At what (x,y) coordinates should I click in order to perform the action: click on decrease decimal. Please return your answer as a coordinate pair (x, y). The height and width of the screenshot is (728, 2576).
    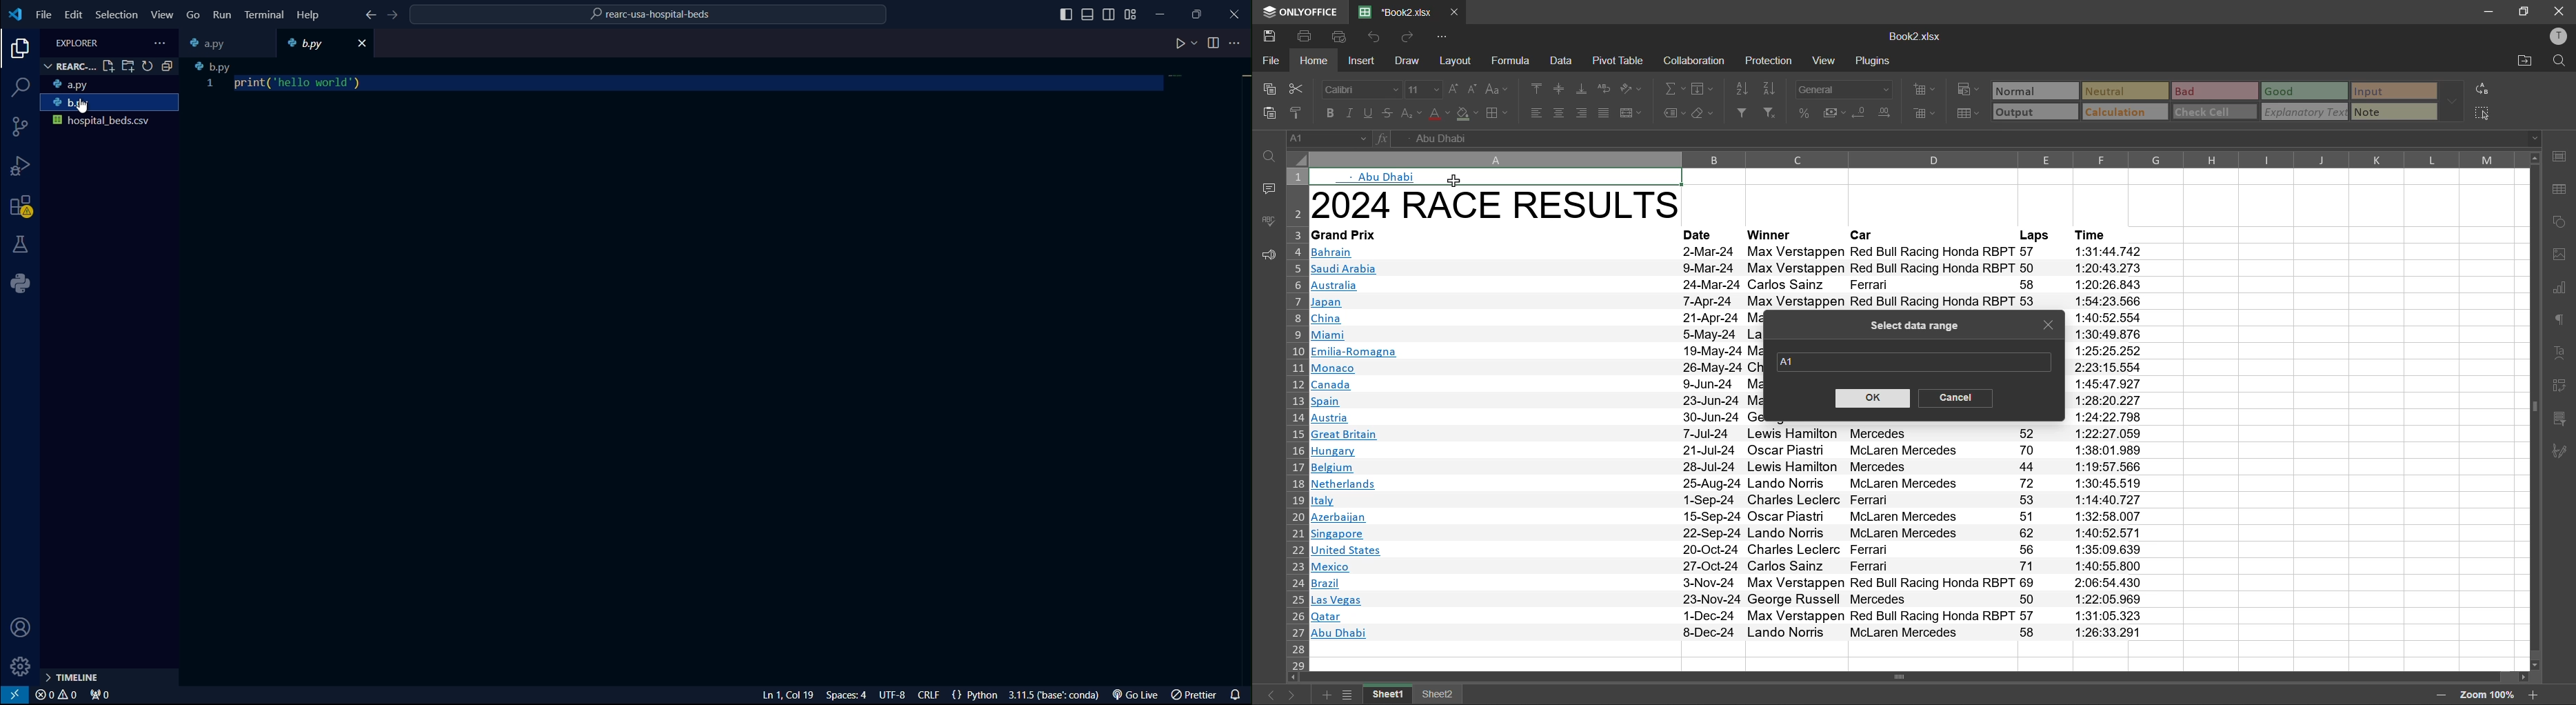
    Looking at the image, I should click on (1861, 113).